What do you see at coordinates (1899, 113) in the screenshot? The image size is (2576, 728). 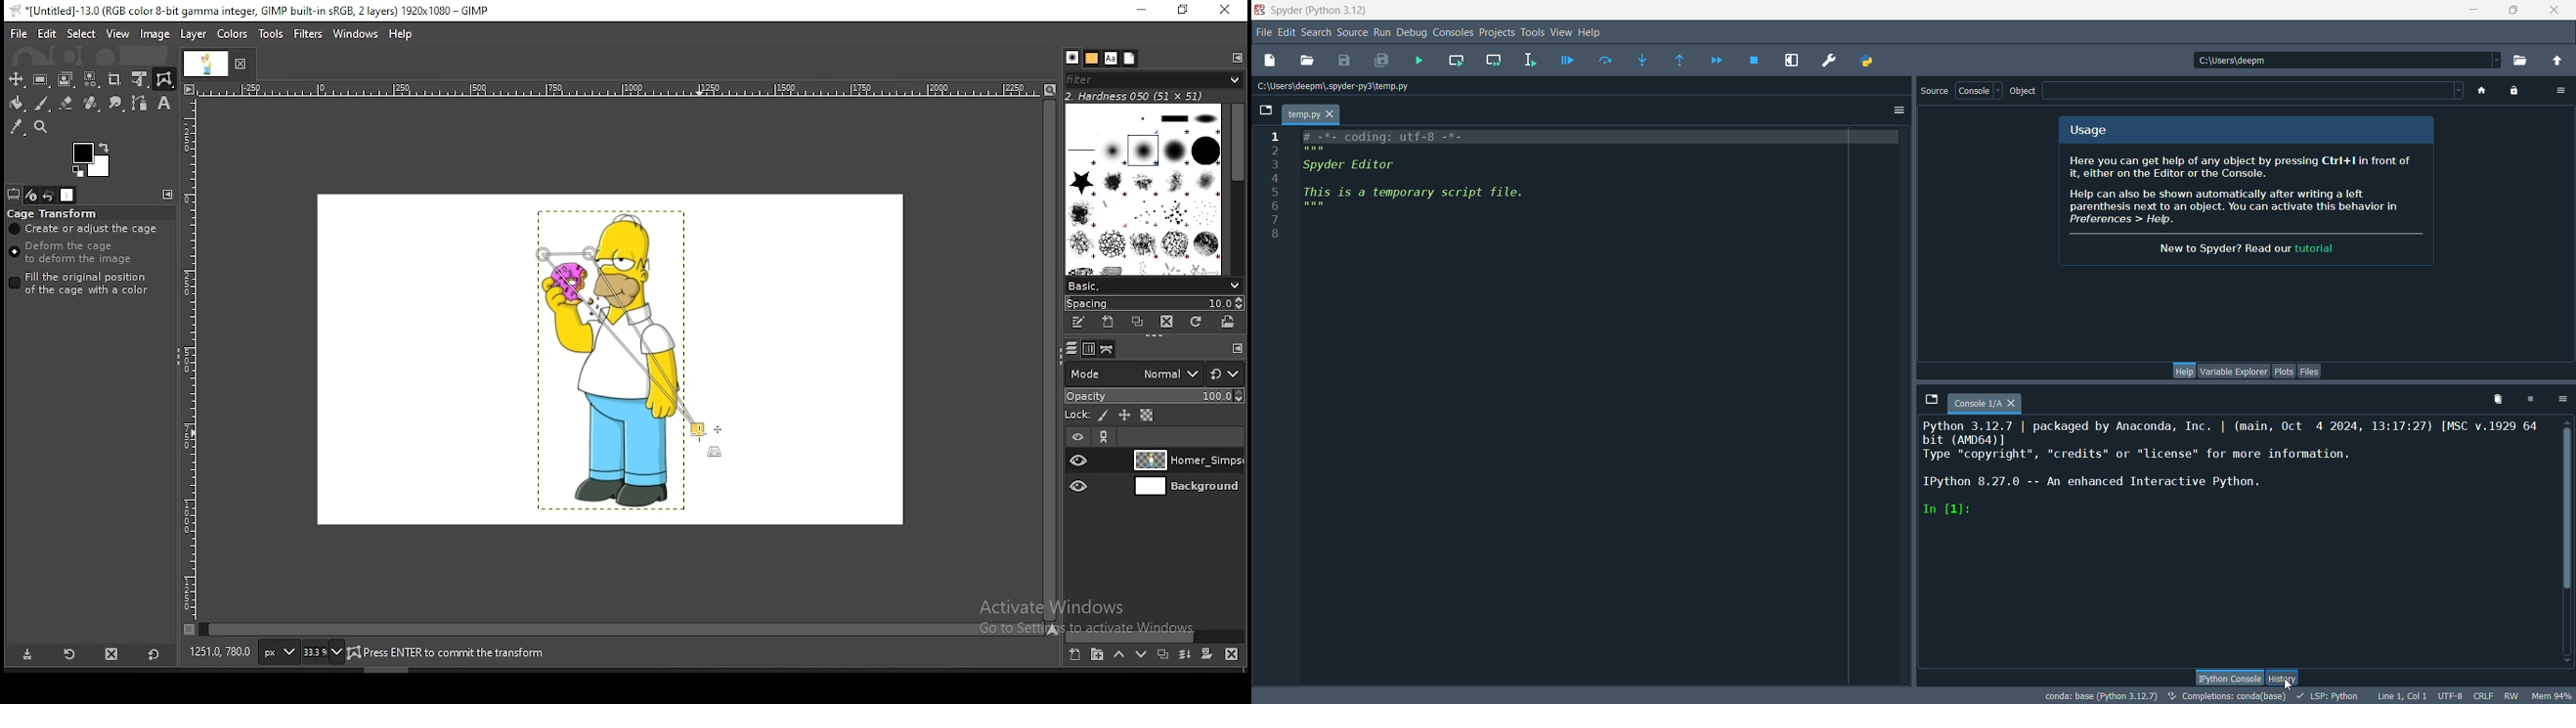 I see `options` at bounding box center [1899, 113].